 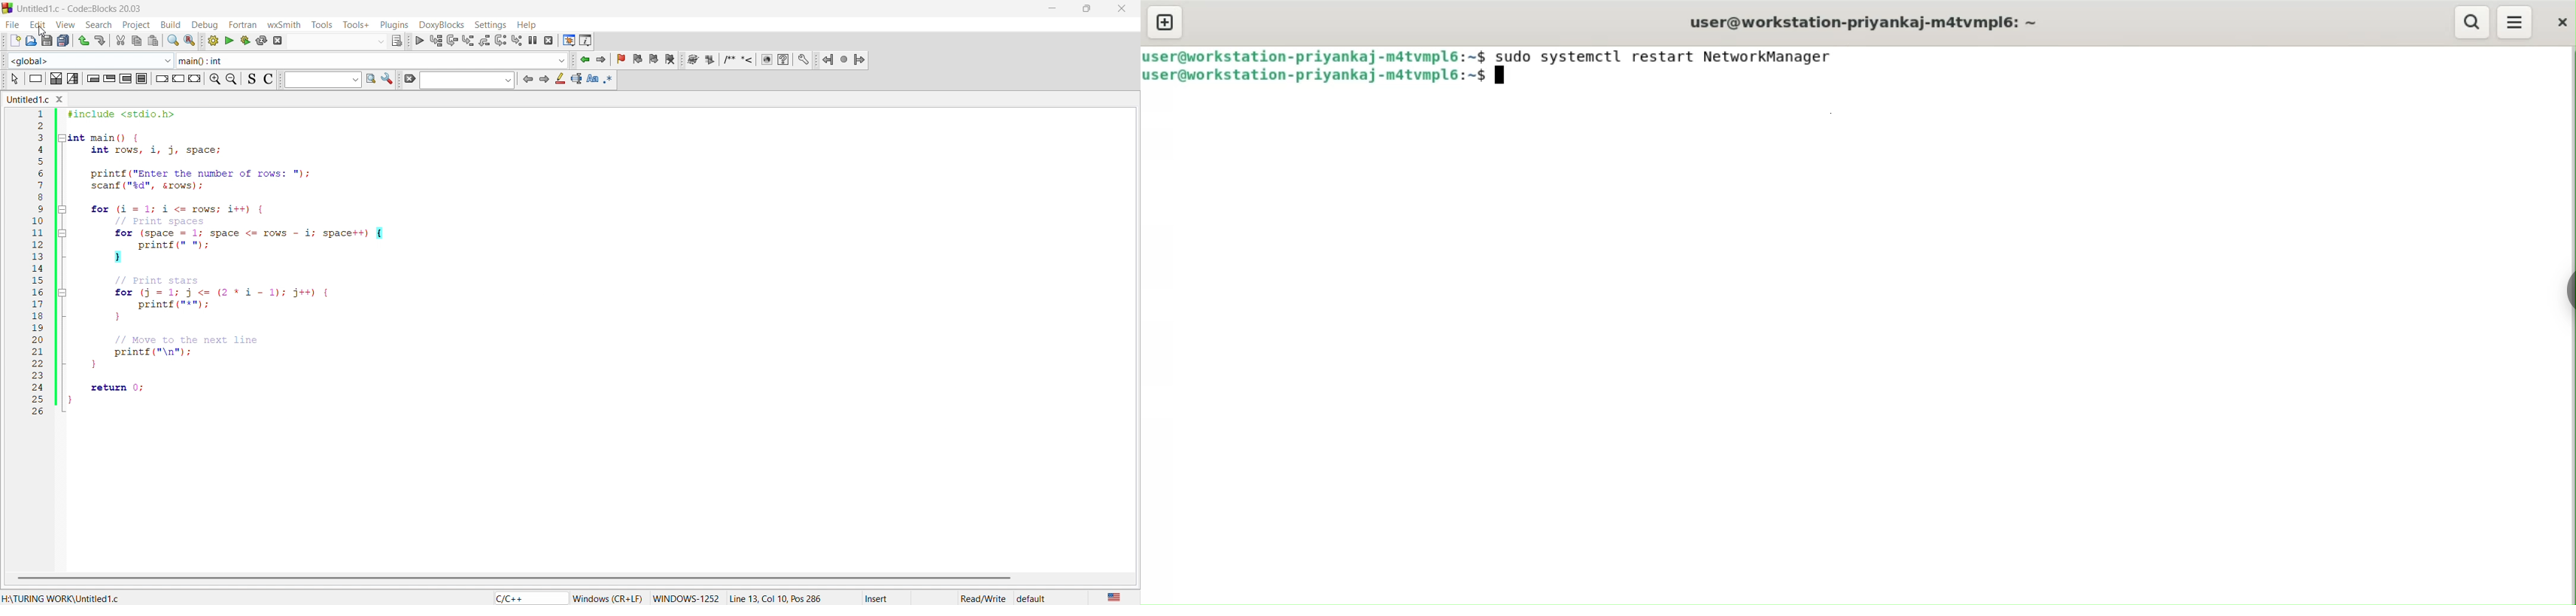 What do you see at coordinates (99, 24) in the screenshot?
I see `search` at bounding box center [99, 24].